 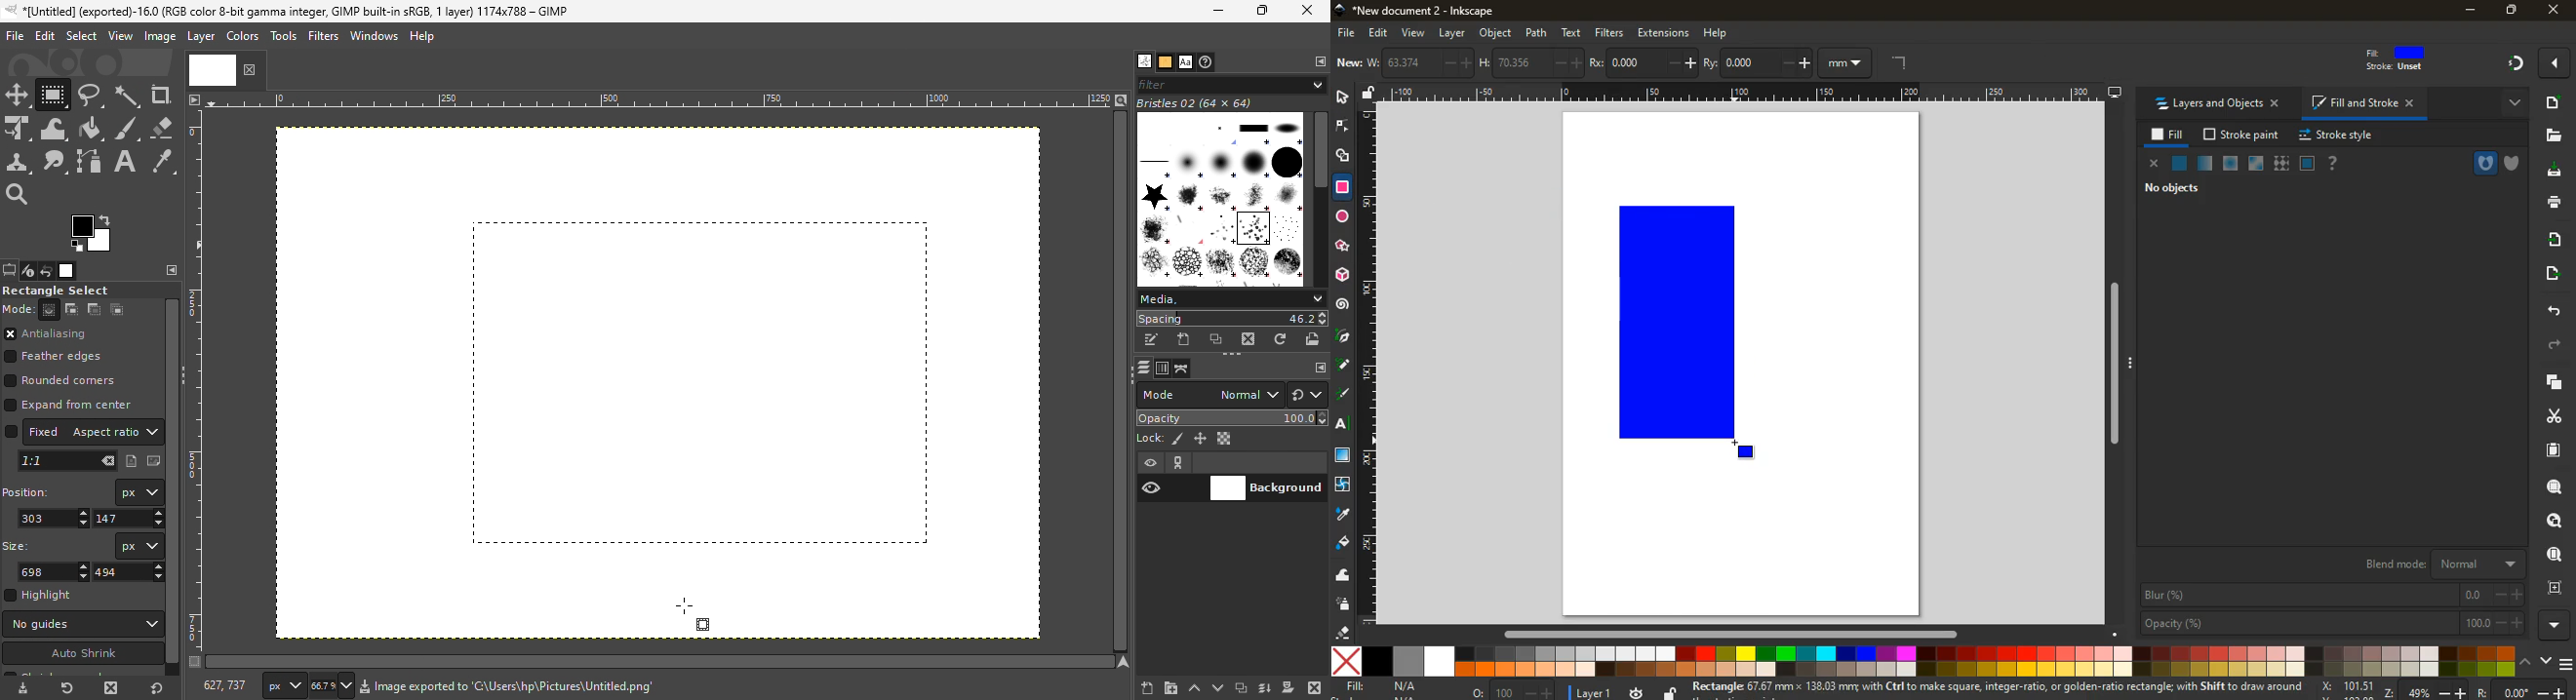 I want to click on , so click(x=1342, y=245).